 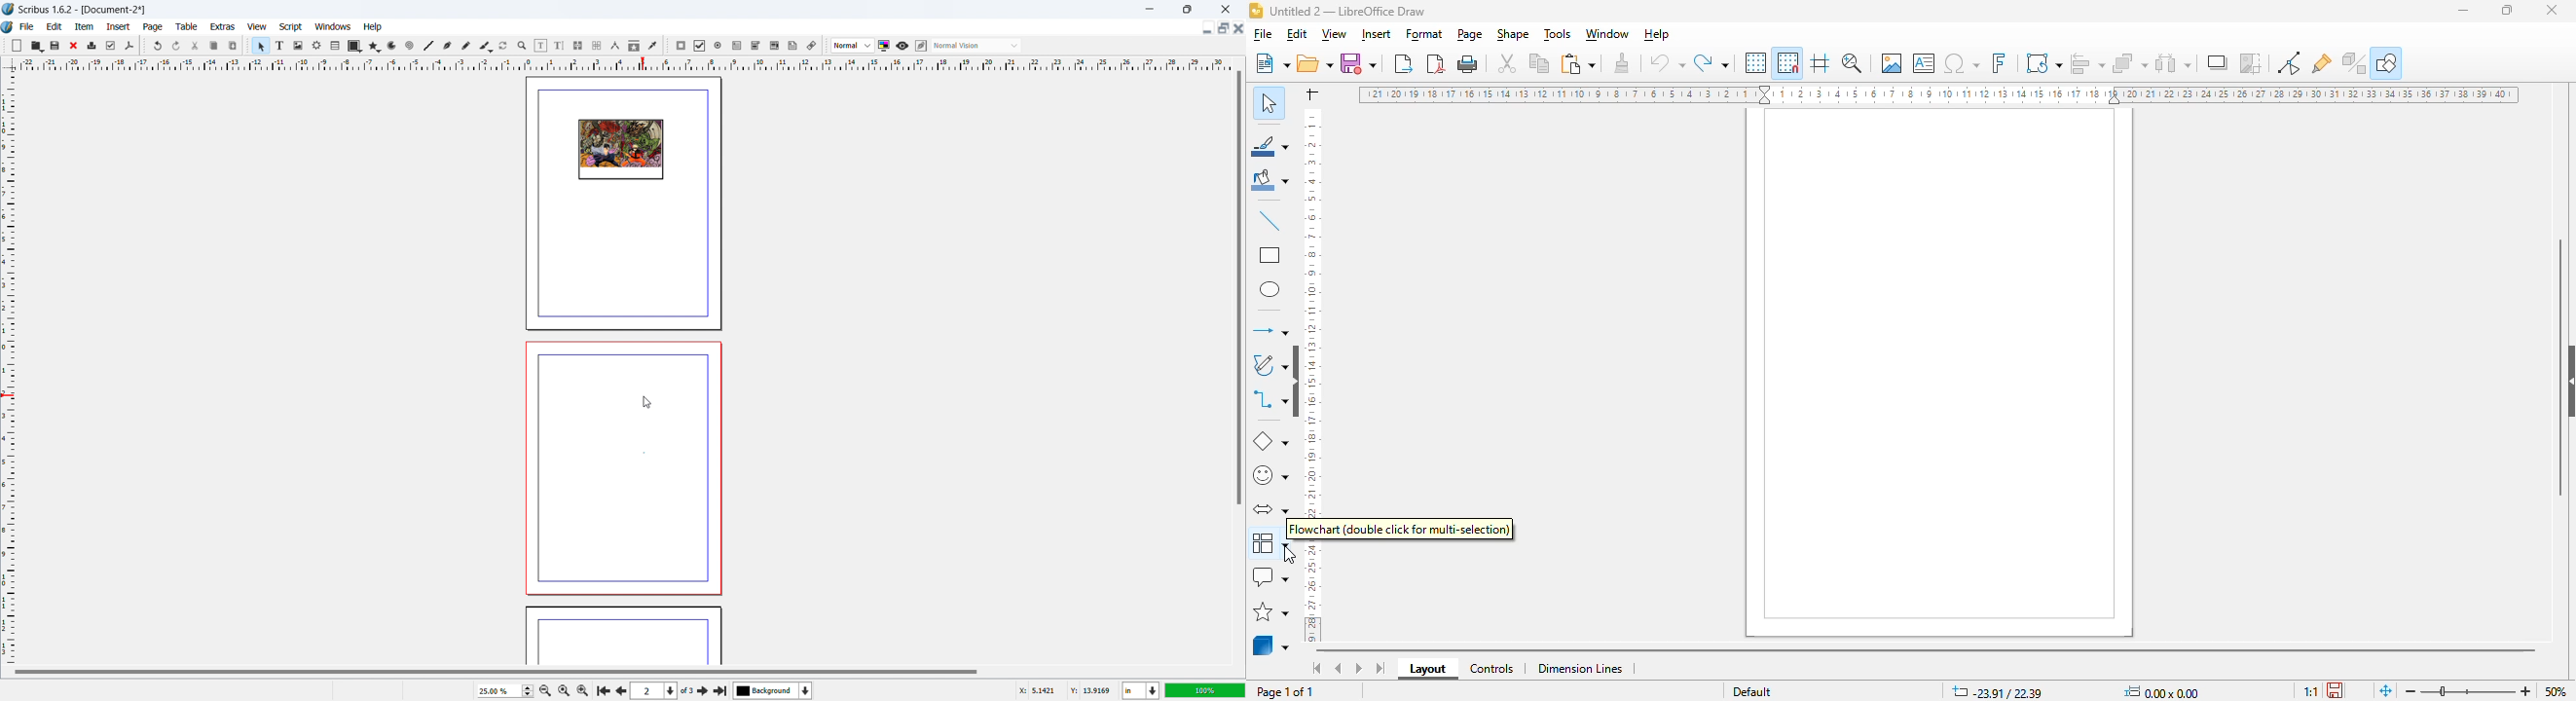 What do you see at coordinates (624, 64) in the screenshot?
I see `horizontal ruler` at bounding box center [624, 64].